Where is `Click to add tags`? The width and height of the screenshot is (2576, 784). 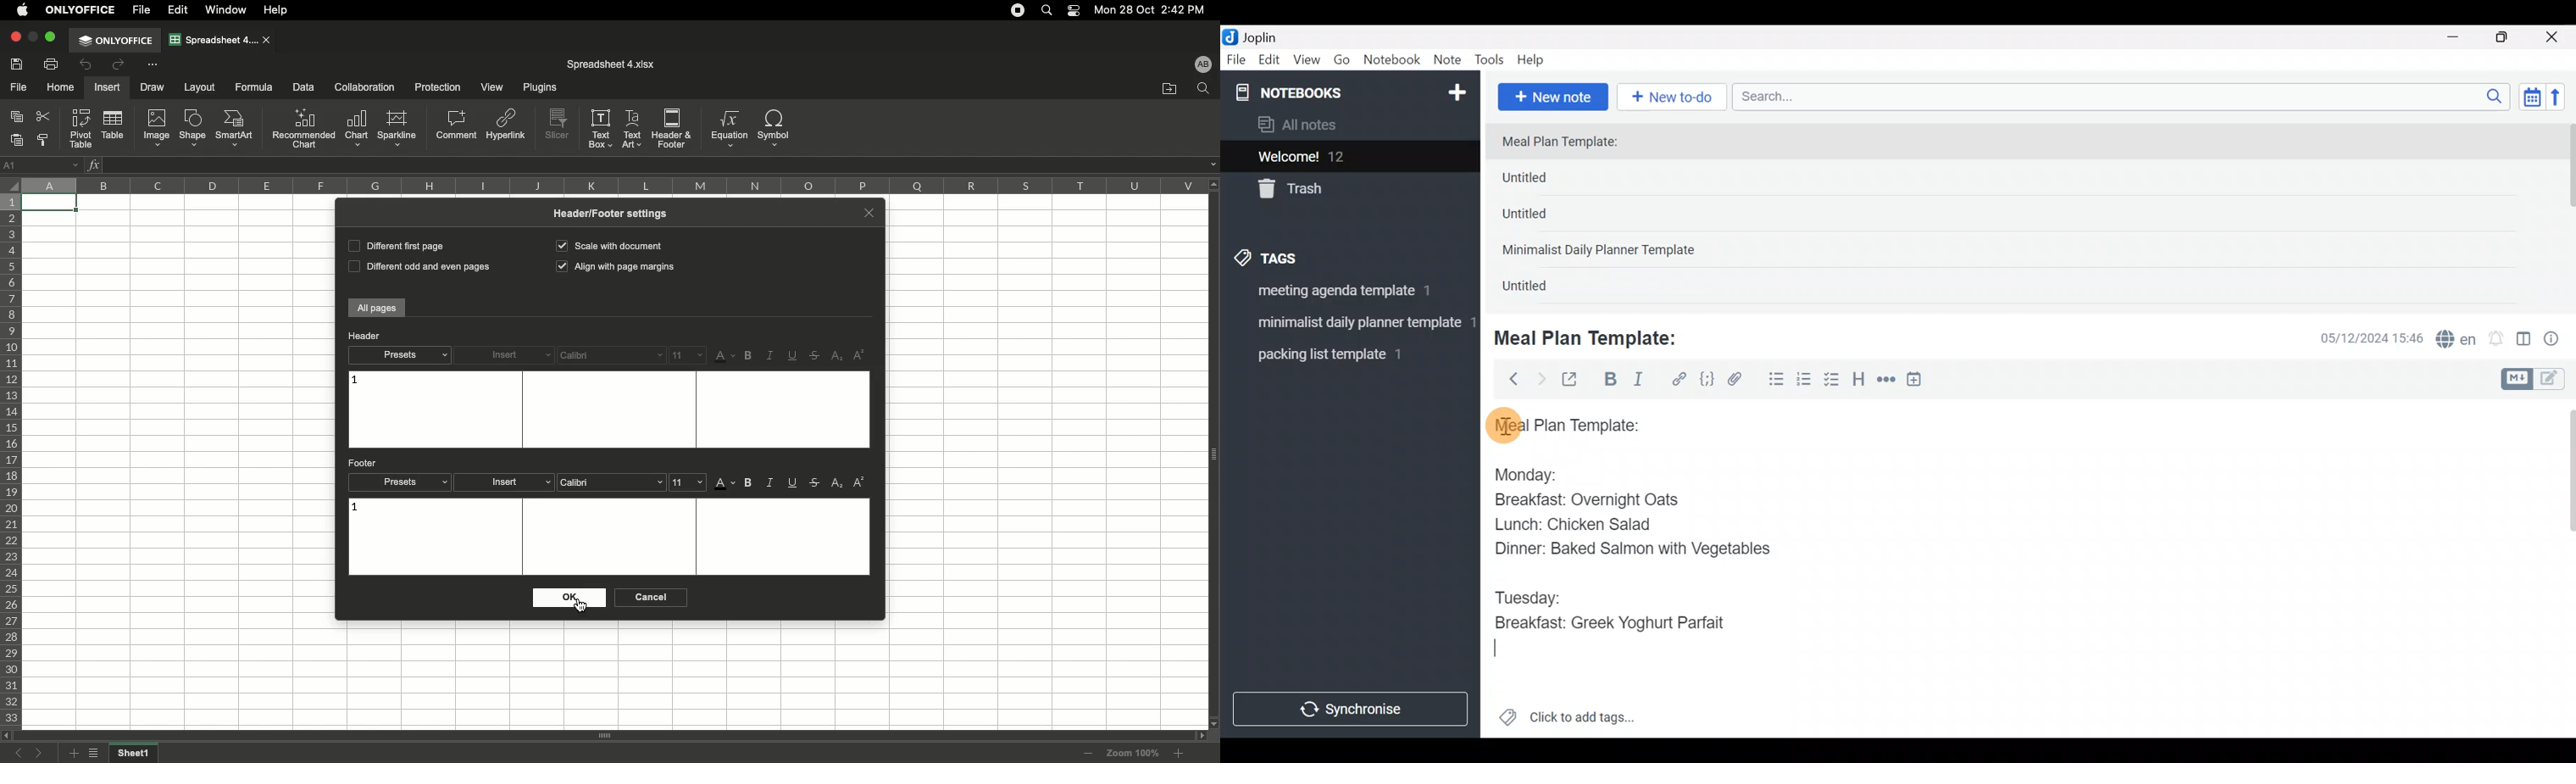
Click to add tags is located at coordinates (1566, 722).